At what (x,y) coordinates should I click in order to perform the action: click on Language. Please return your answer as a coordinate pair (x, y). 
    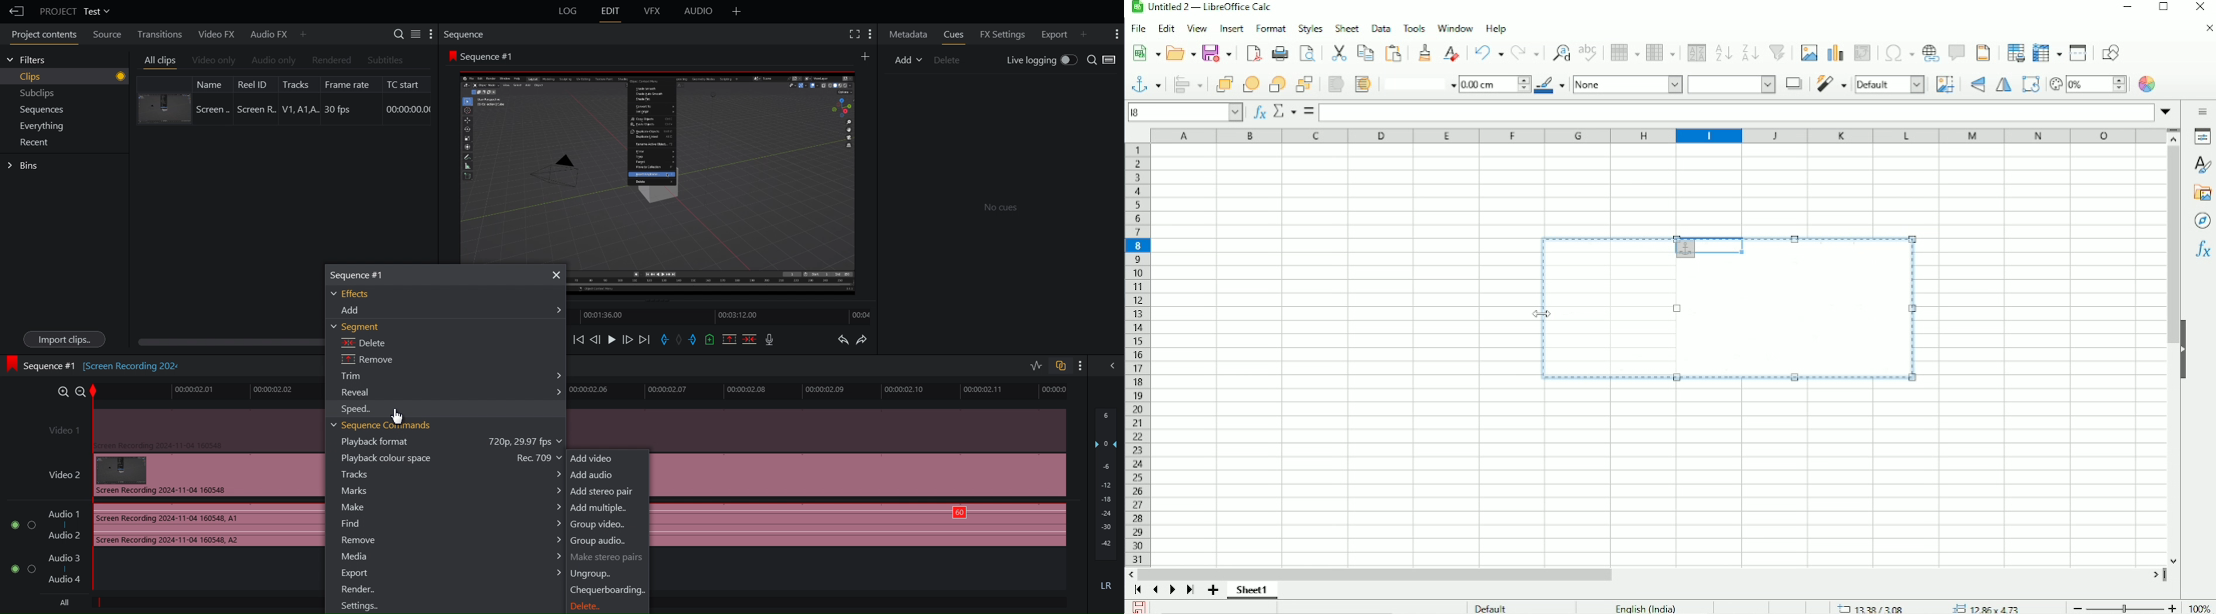
    Looking at the image, I should click on (1646, 607).